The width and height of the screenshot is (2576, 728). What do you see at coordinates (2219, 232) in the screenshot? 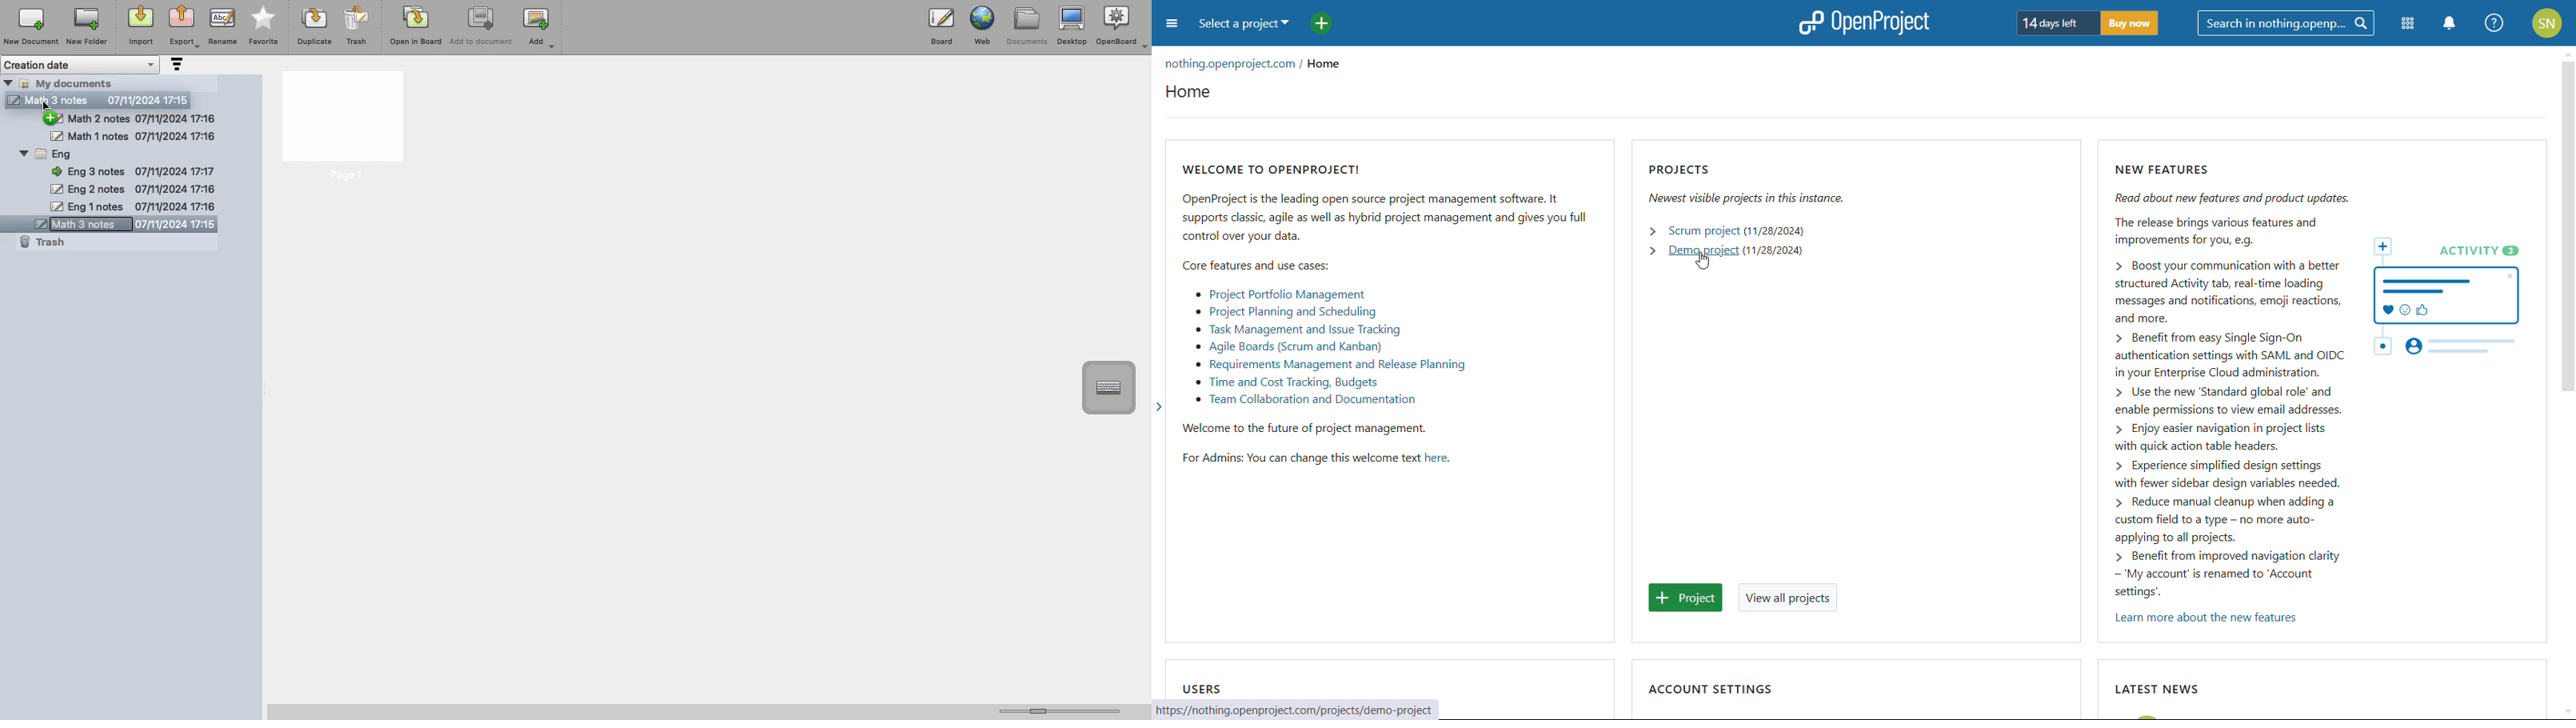
I see `The release brings various features and improvements for you, e.q.` at bounding box center [2219, 232].